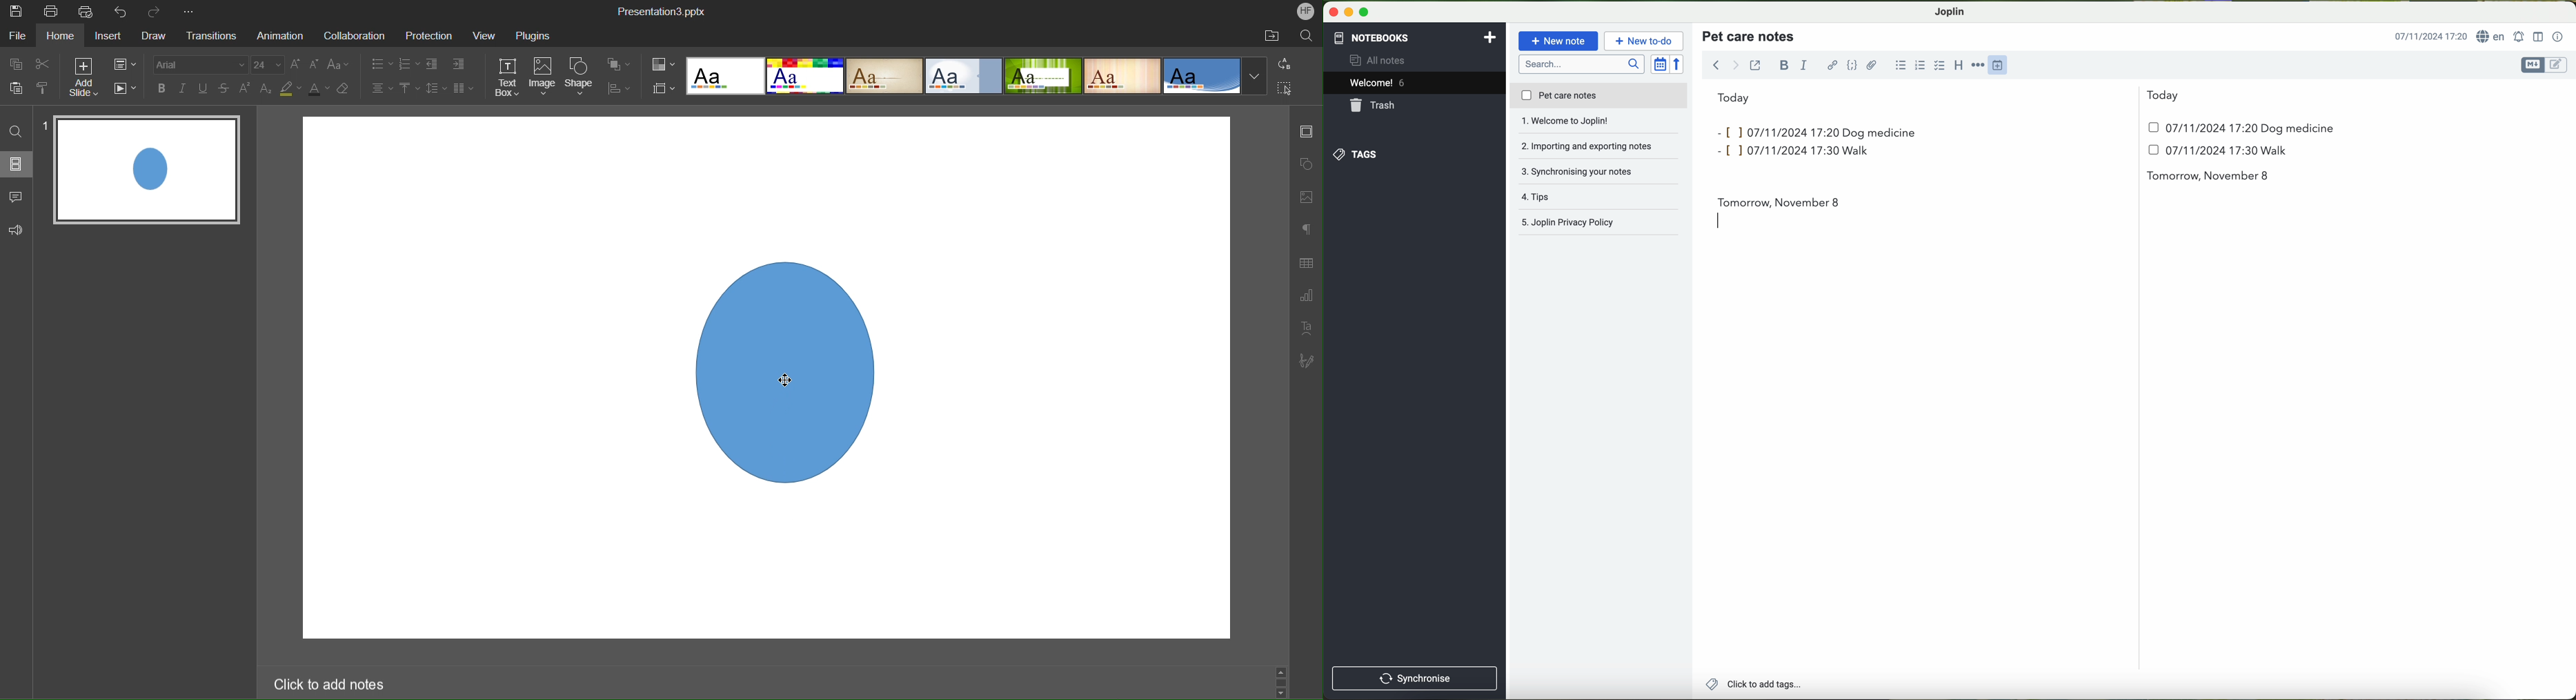 This screenshot has height=700, width=2576. Describe the element at coordinates (2002, 65) in the screenshot. I see `insert time` at that location.